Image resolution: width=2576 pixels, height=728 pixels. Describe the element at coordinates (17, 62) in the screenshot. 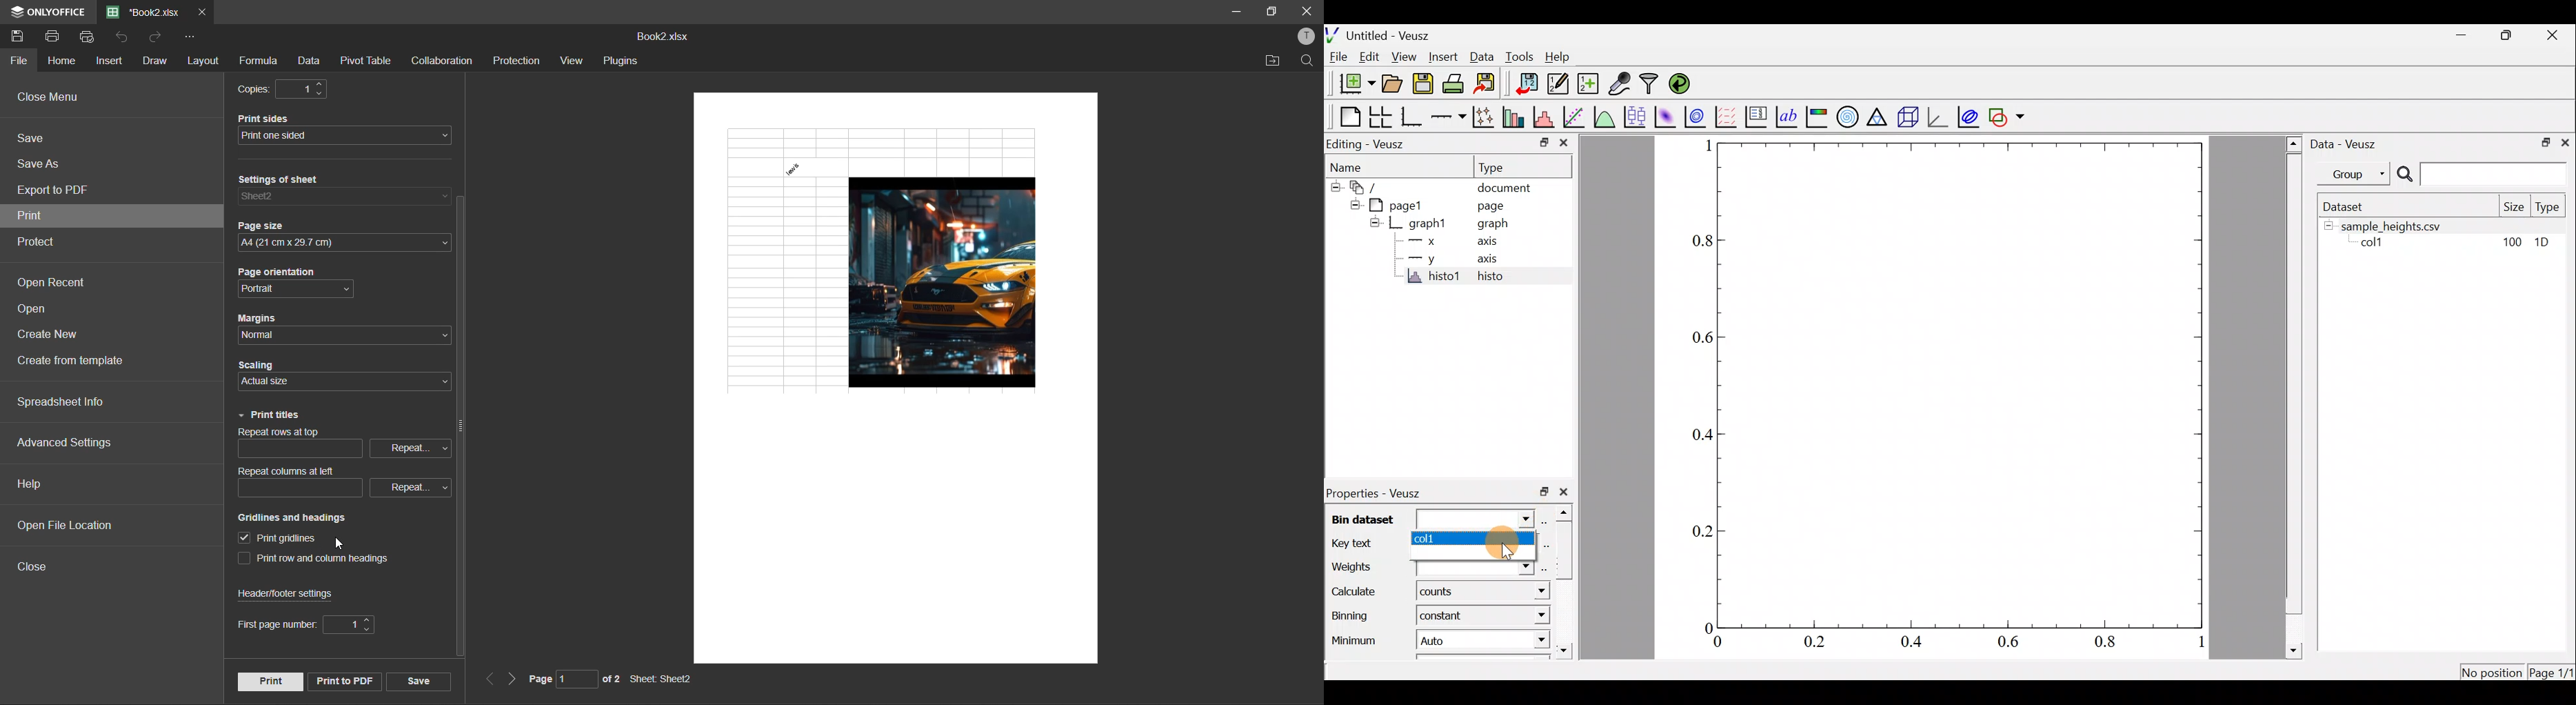

I see `file` at that location.